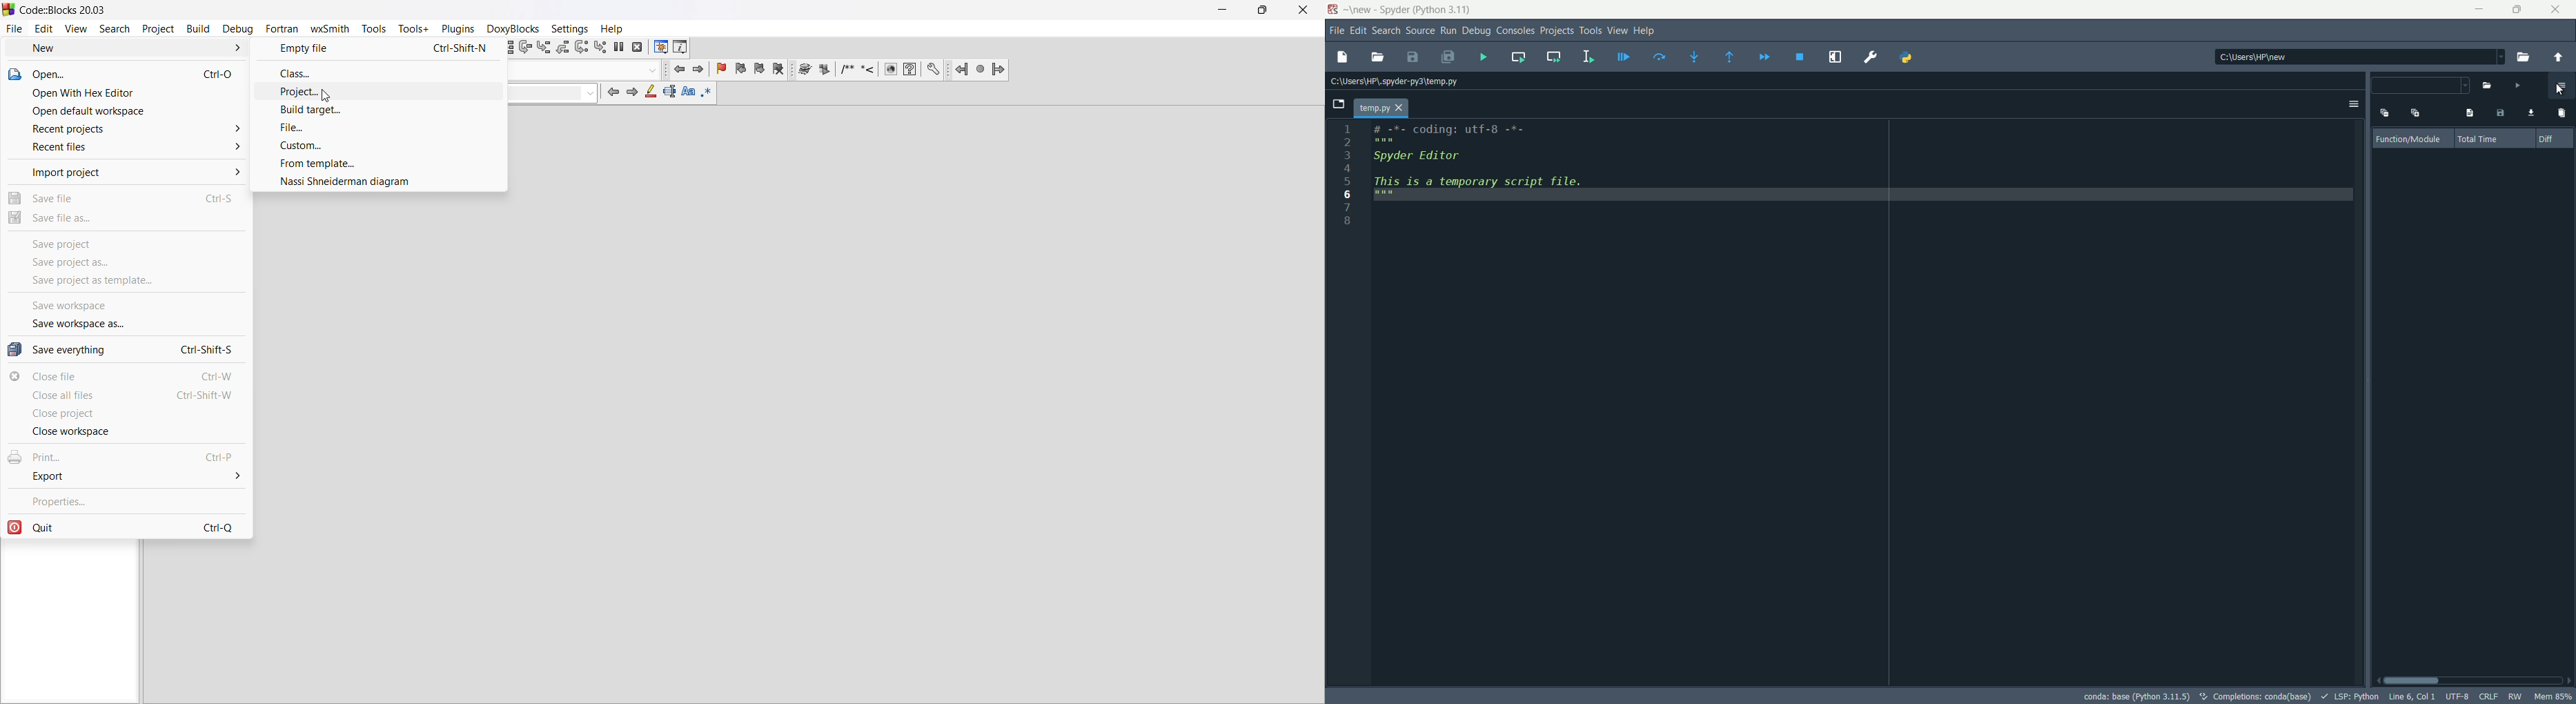  What do you see at coordinates (124, 71) in the screenshot?
I see `open` at bounding box center [124, 71].